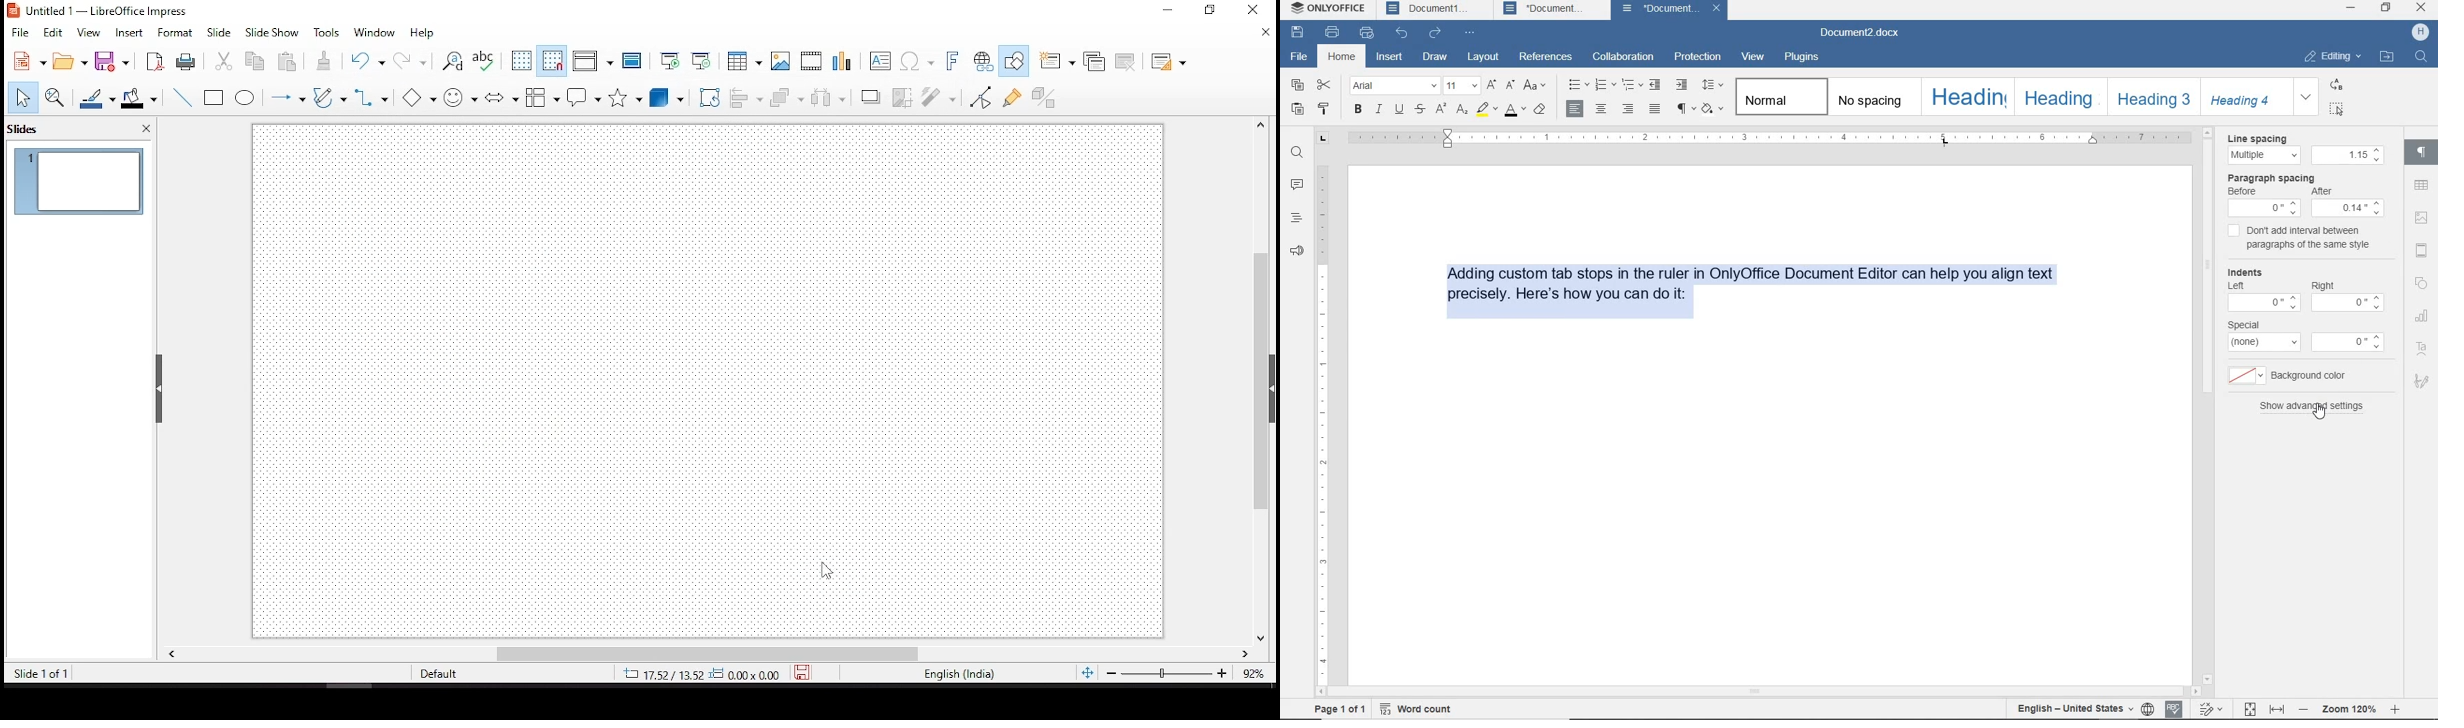 This screenshot has height=728, width=2464. Describe the element at coordinates (1359, 110) in the screenshot. I see `bold` at that location.